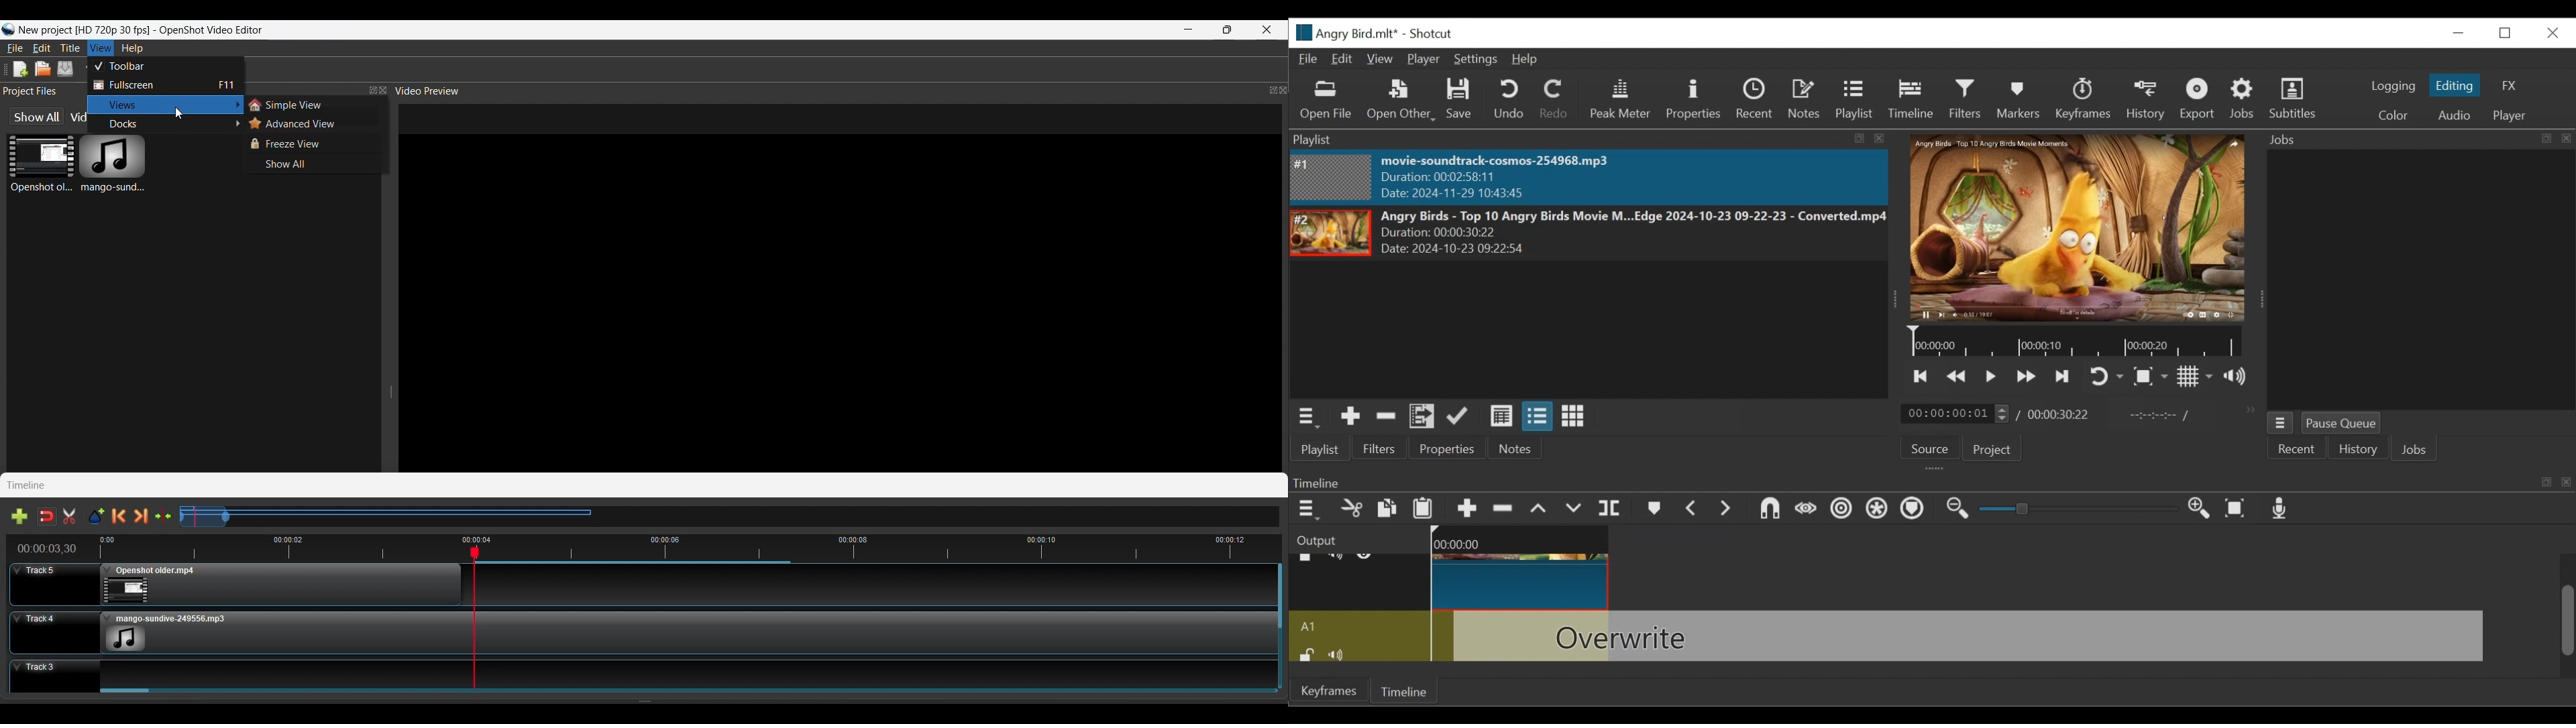  What do you see at coordinates (1421, 60) in the screenshot?
I see `Player` at bounding box center [1421, 60].